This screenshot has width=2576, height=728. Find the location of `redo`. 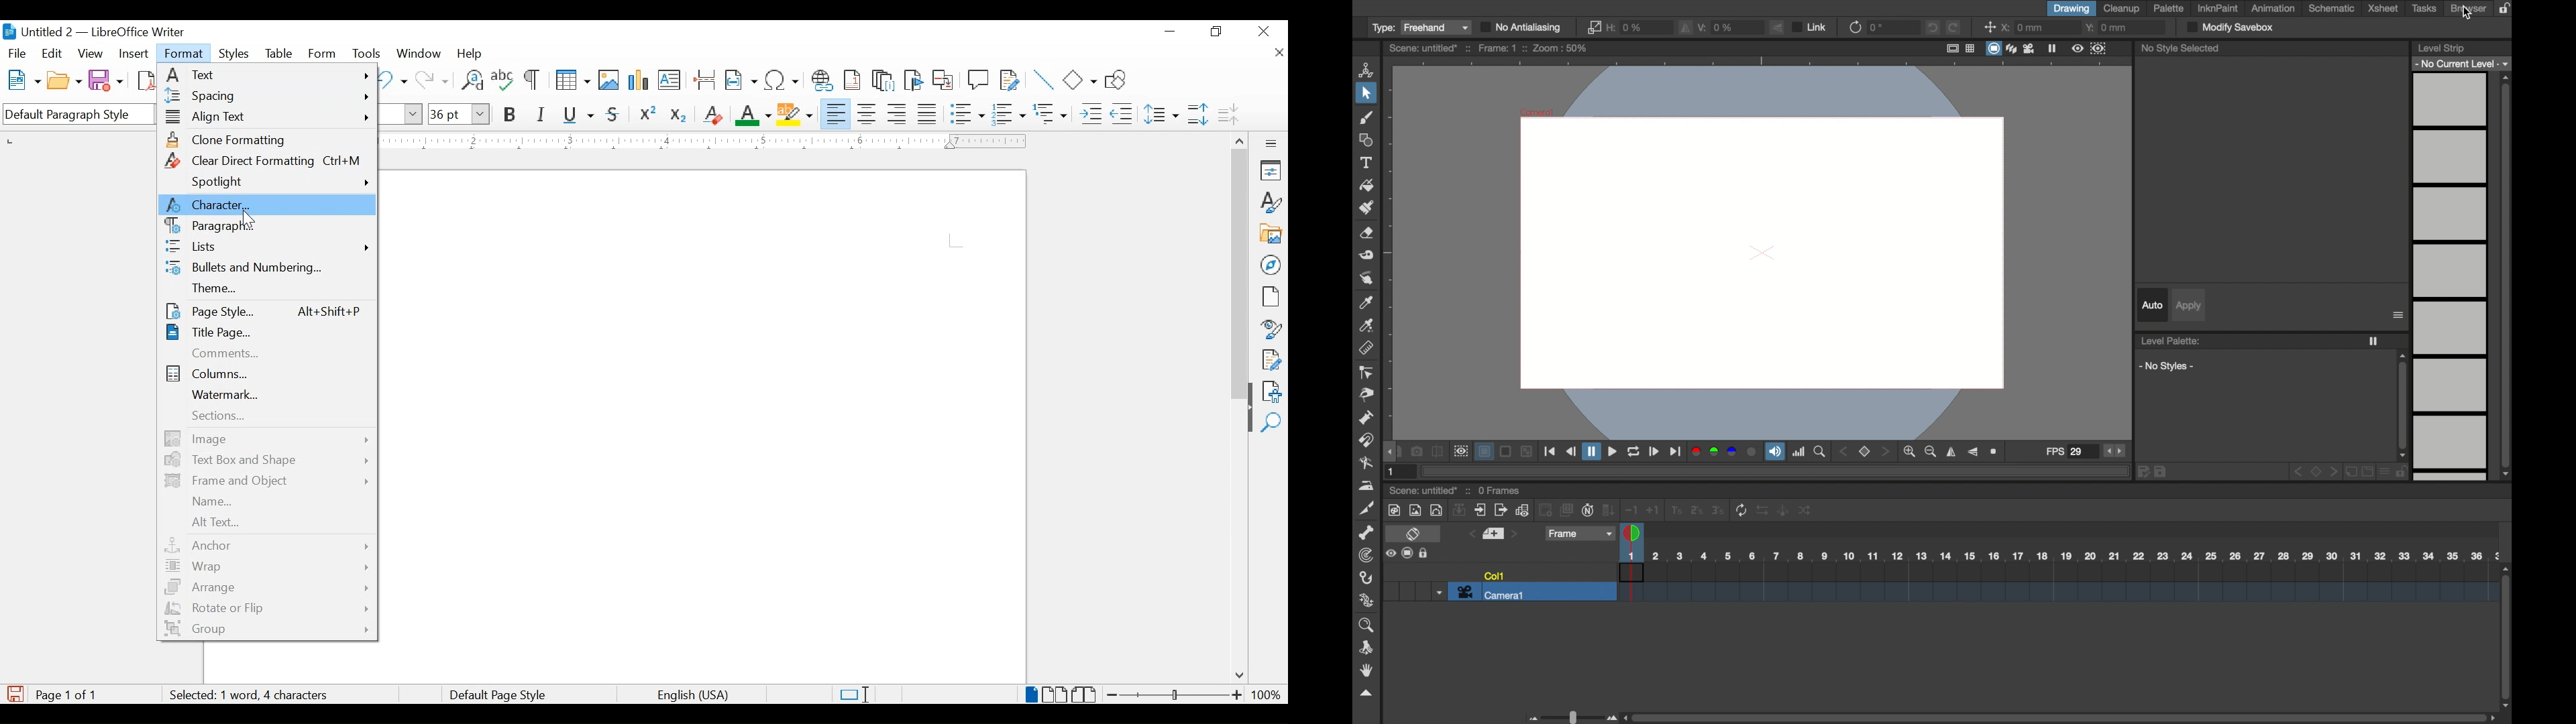

redo is located at coordinates (433, 80).